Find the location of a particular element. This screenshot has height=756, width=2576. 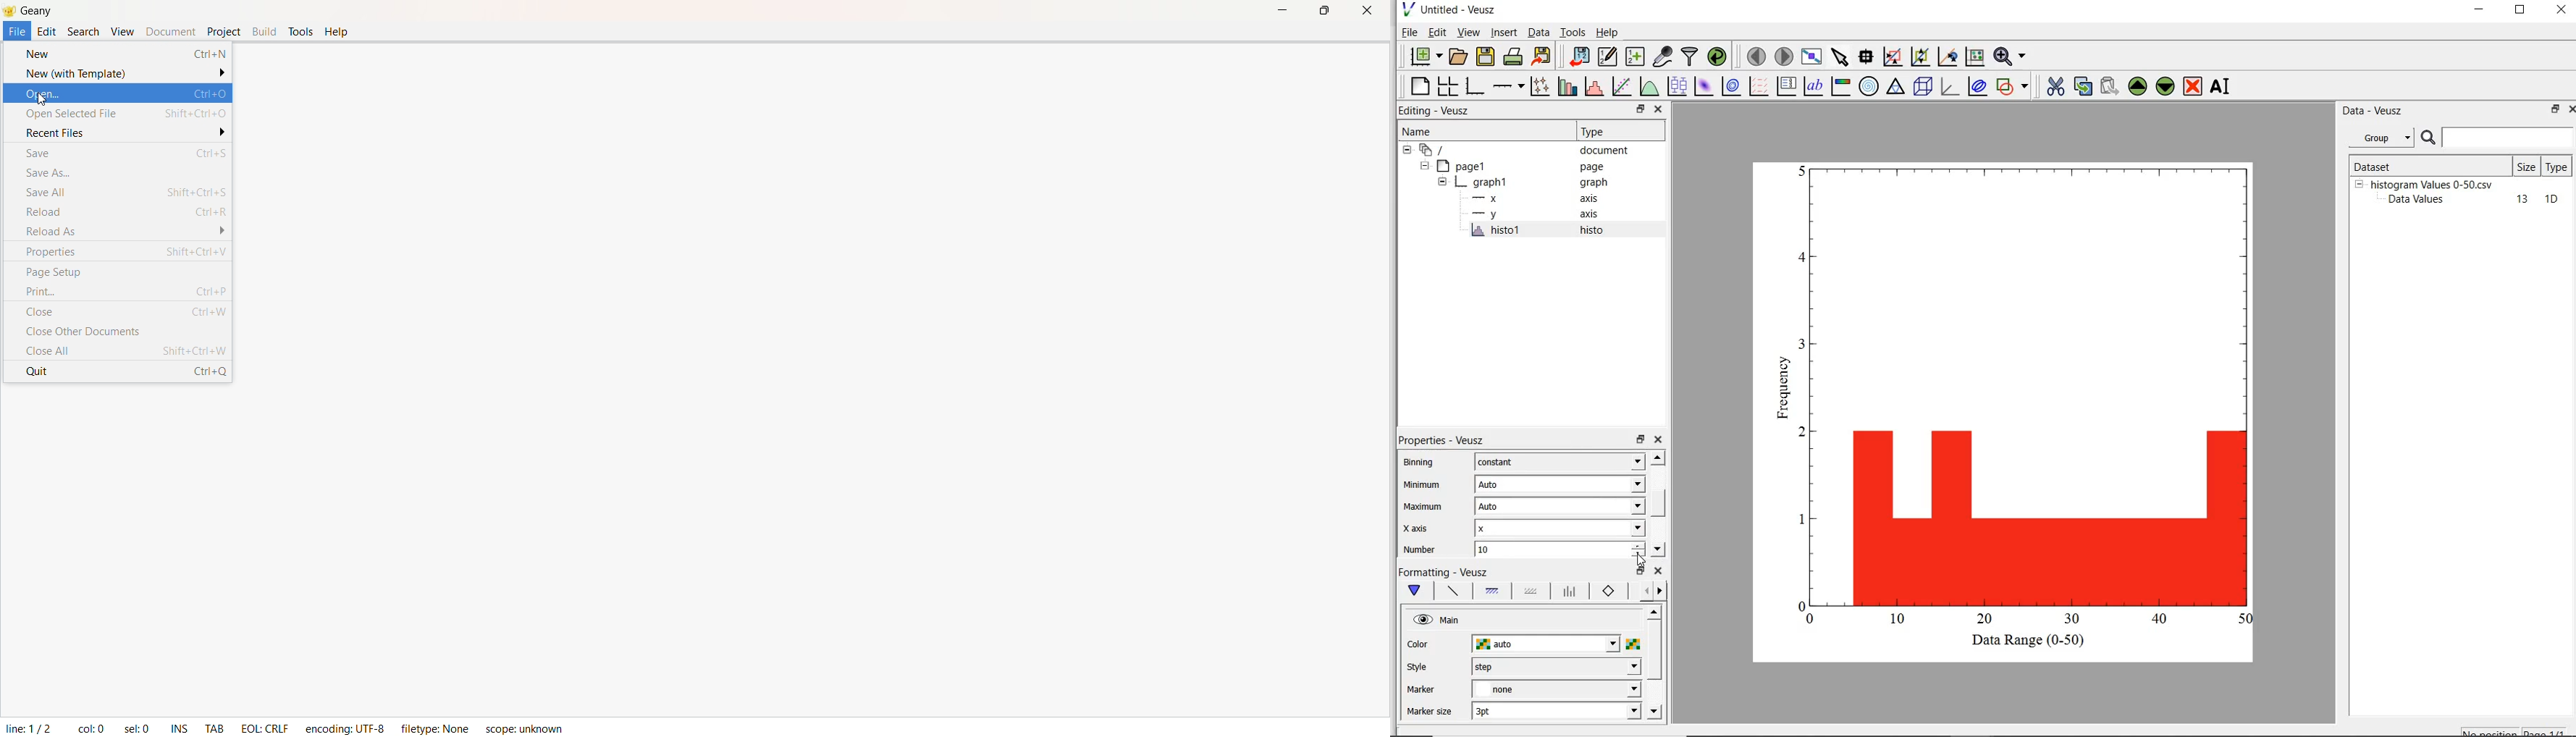

constant is located at coordinates (1560, 462).